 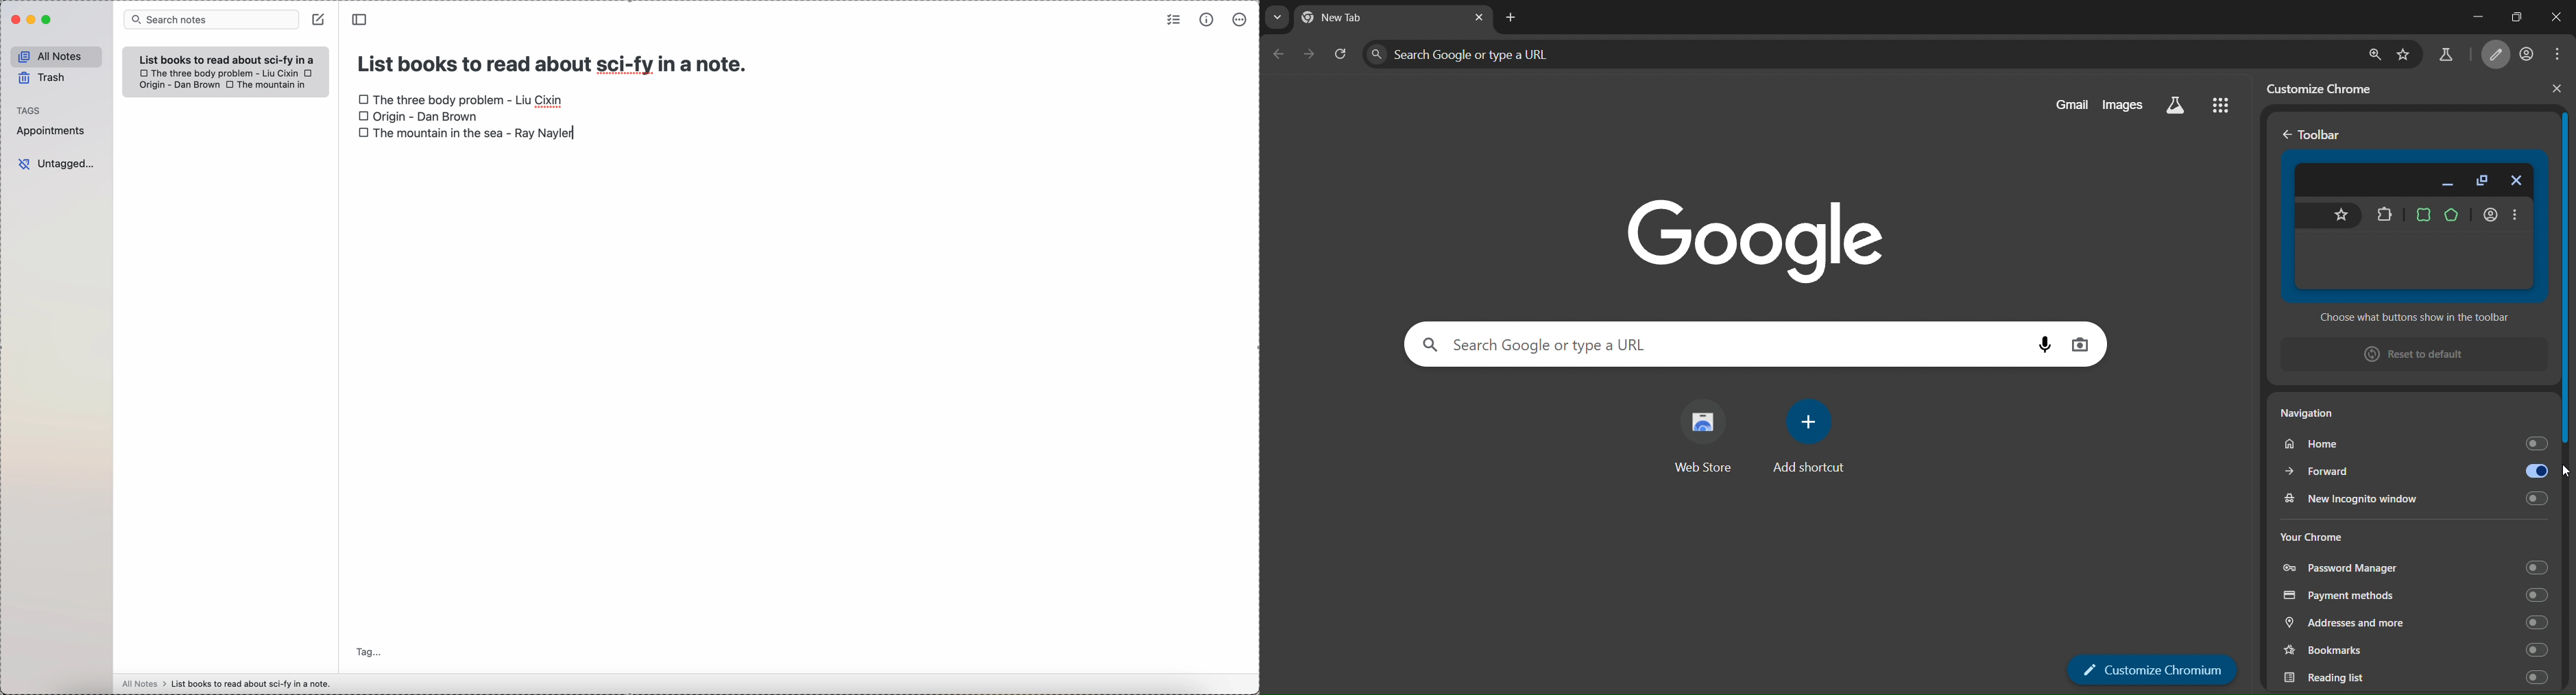 I want to click on addresses and more, so click(x=2416, y=622).